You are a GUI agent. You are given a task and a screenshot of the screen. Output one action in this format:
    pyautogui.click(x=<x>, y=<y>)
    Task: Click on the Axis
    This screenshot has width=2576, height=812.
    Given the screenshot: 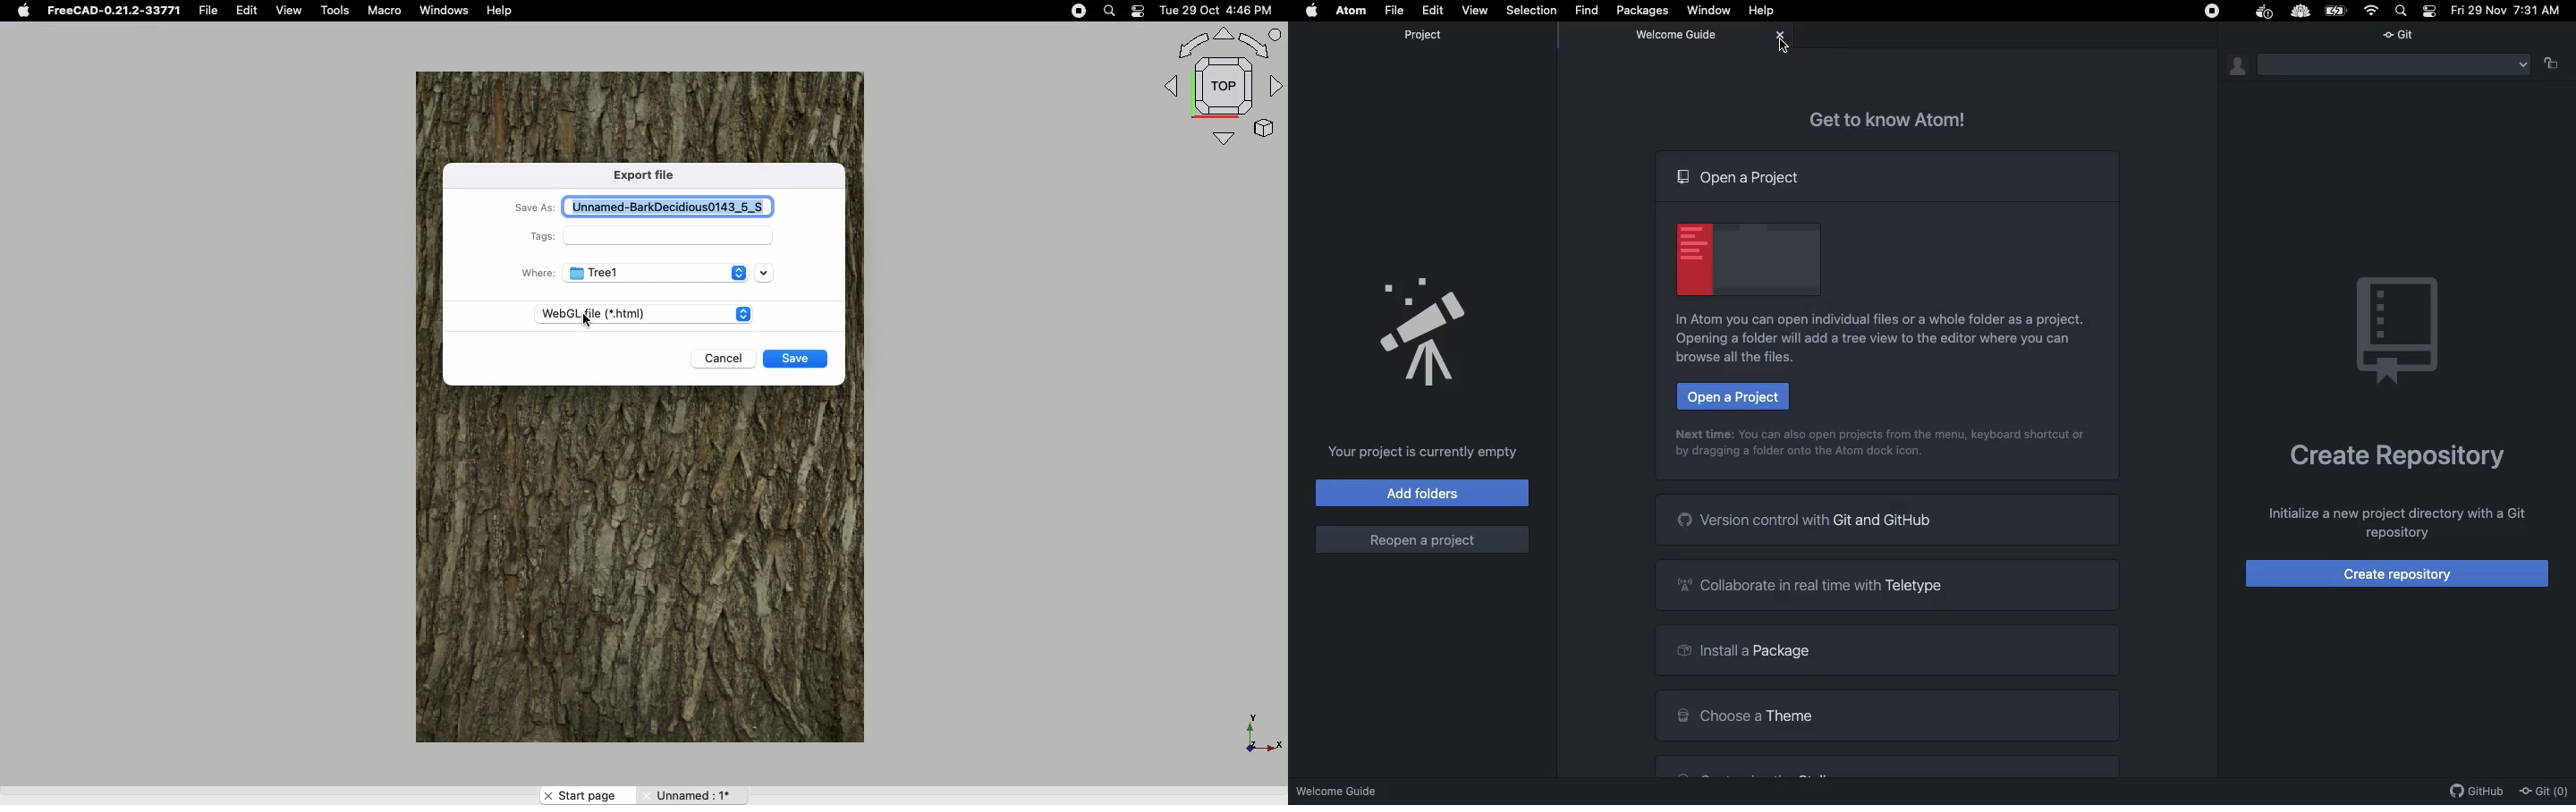 What is the action you would take?
    pyautogui.click(x=1258, y=729)
    